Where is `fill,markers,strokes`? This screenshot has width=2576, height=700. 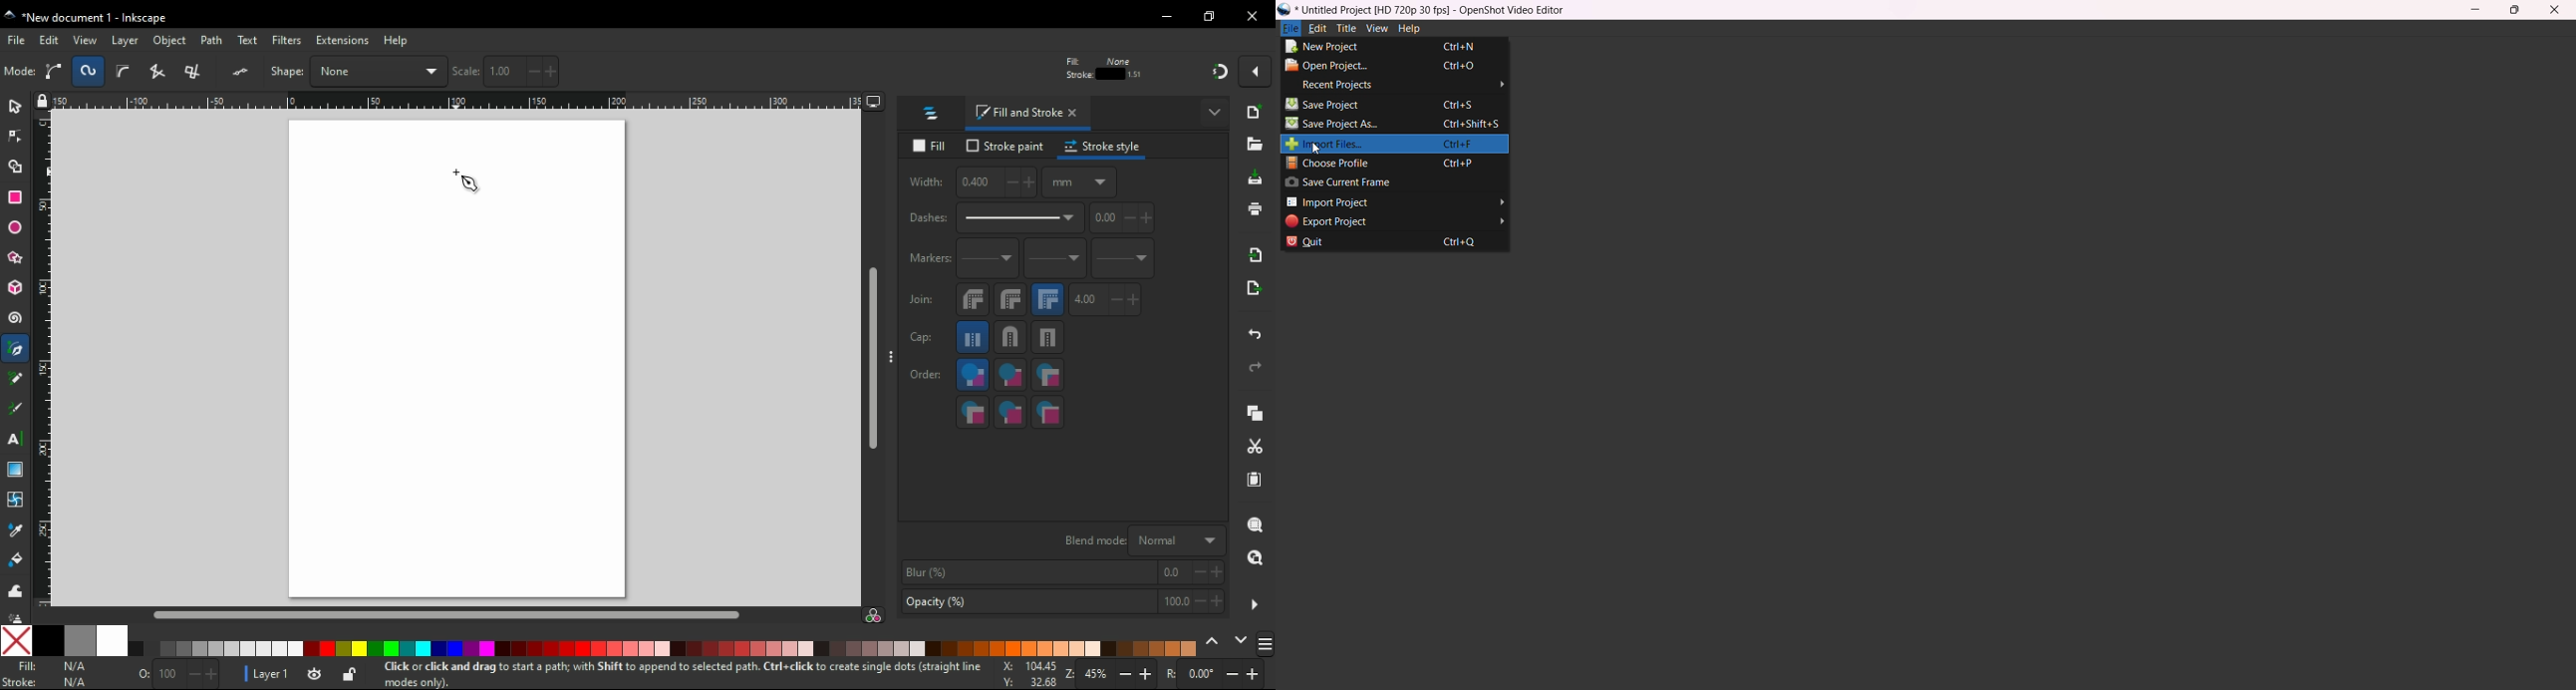
fill,markers,strokes is located at coordinates (1047, 375).